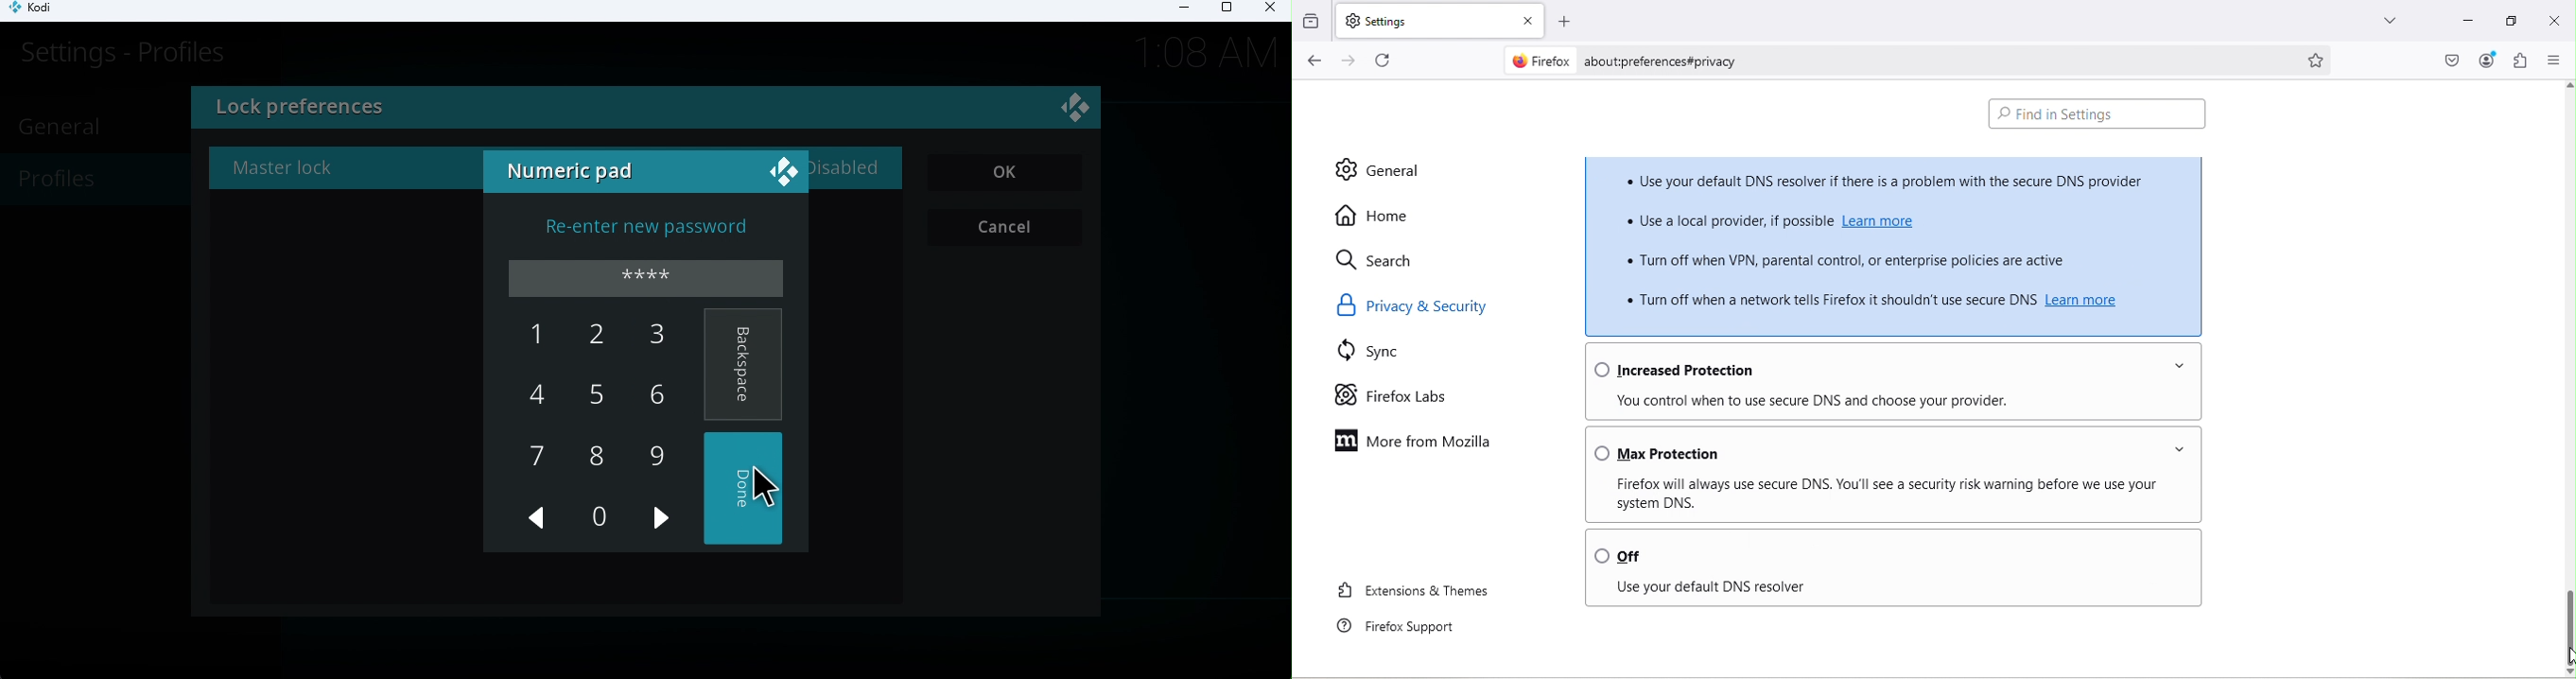 The image size is (2576, 700). What do you see at coordinates (1387, 61) in the screenshot?
I see `Reload current page` at bounding box center [1387, 61].